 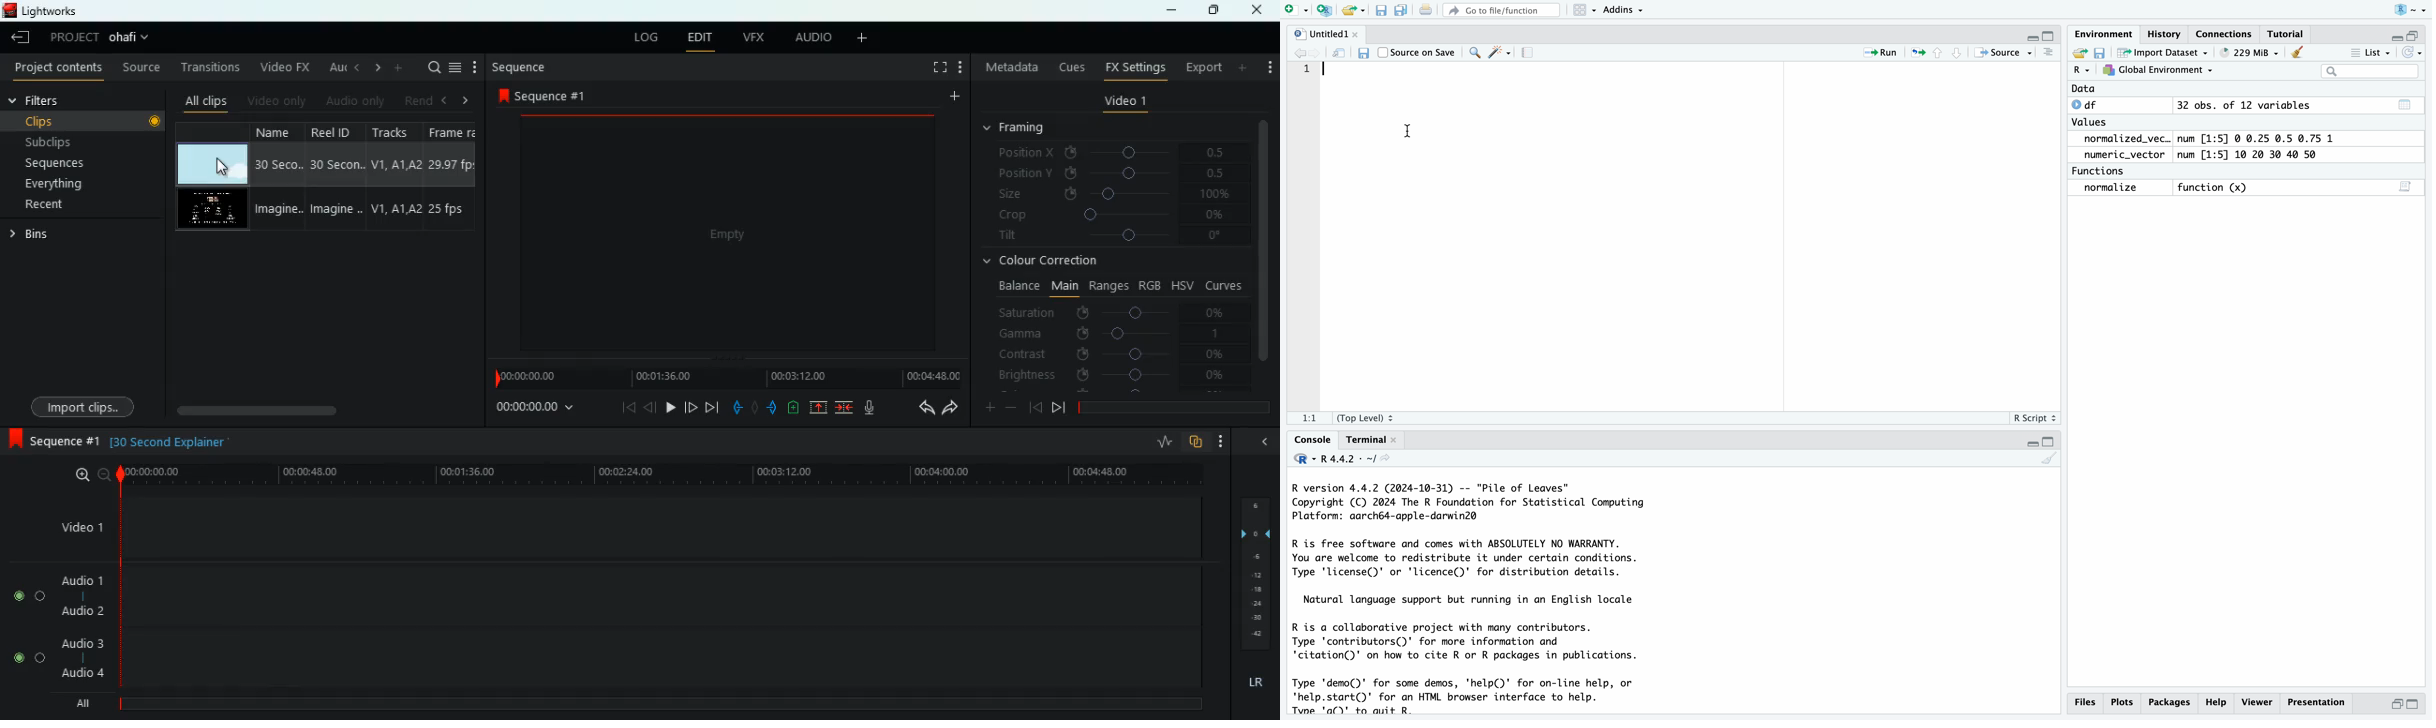 I want to click on Terminal, so click(x=1366, y=441).